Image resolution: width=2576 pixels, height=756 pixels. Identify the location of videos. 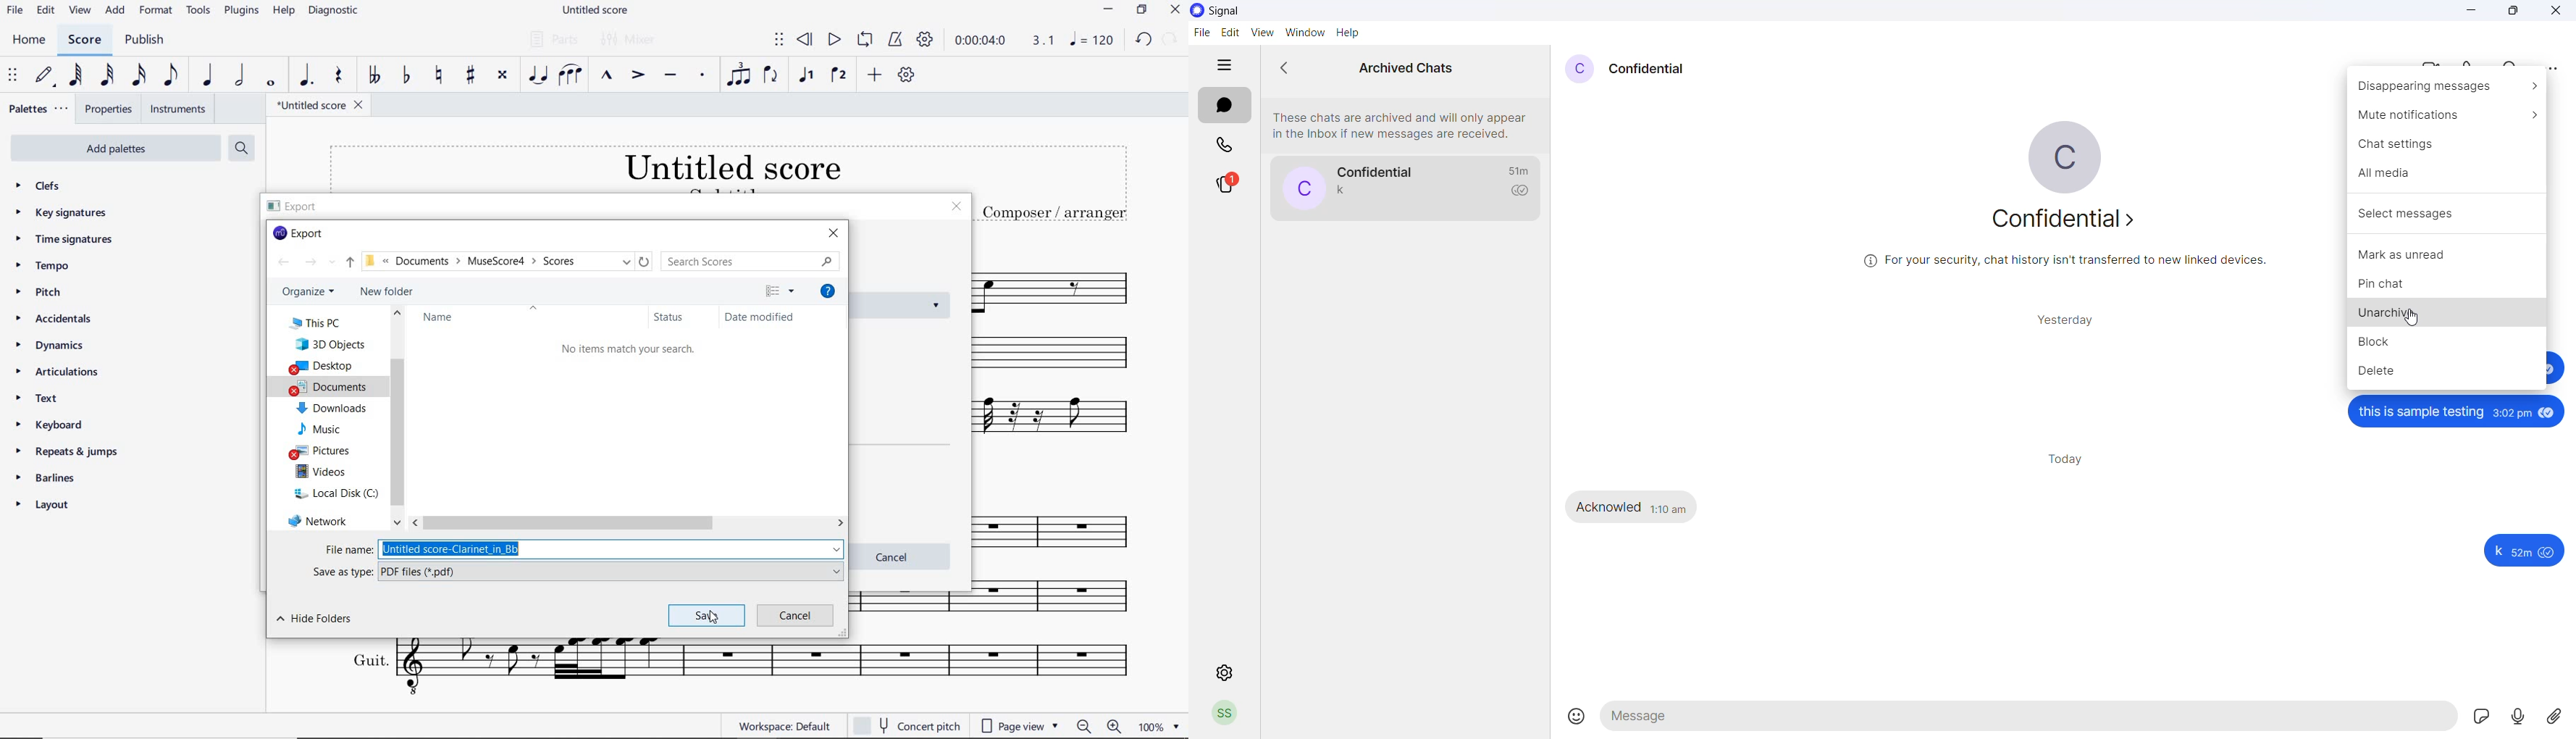
(322, 471).